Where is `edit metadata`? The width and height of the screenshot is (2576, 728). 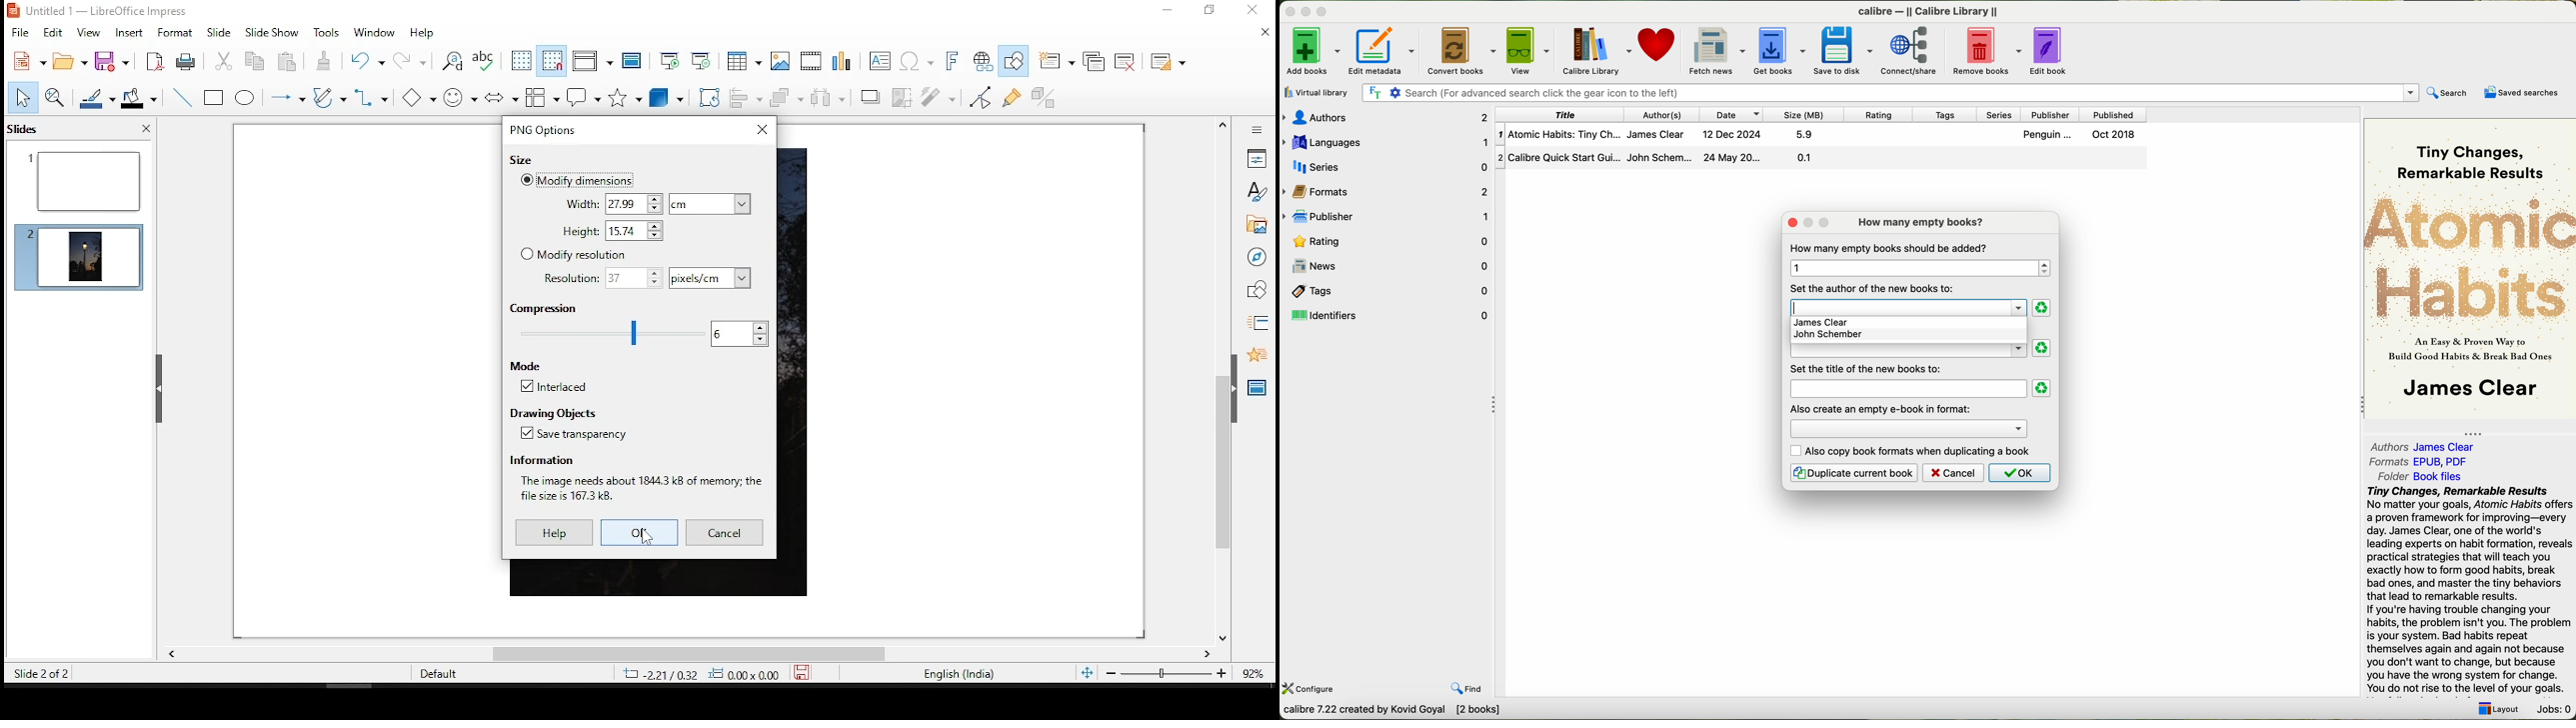
edit metadata is located at coordinates (1383, 51).